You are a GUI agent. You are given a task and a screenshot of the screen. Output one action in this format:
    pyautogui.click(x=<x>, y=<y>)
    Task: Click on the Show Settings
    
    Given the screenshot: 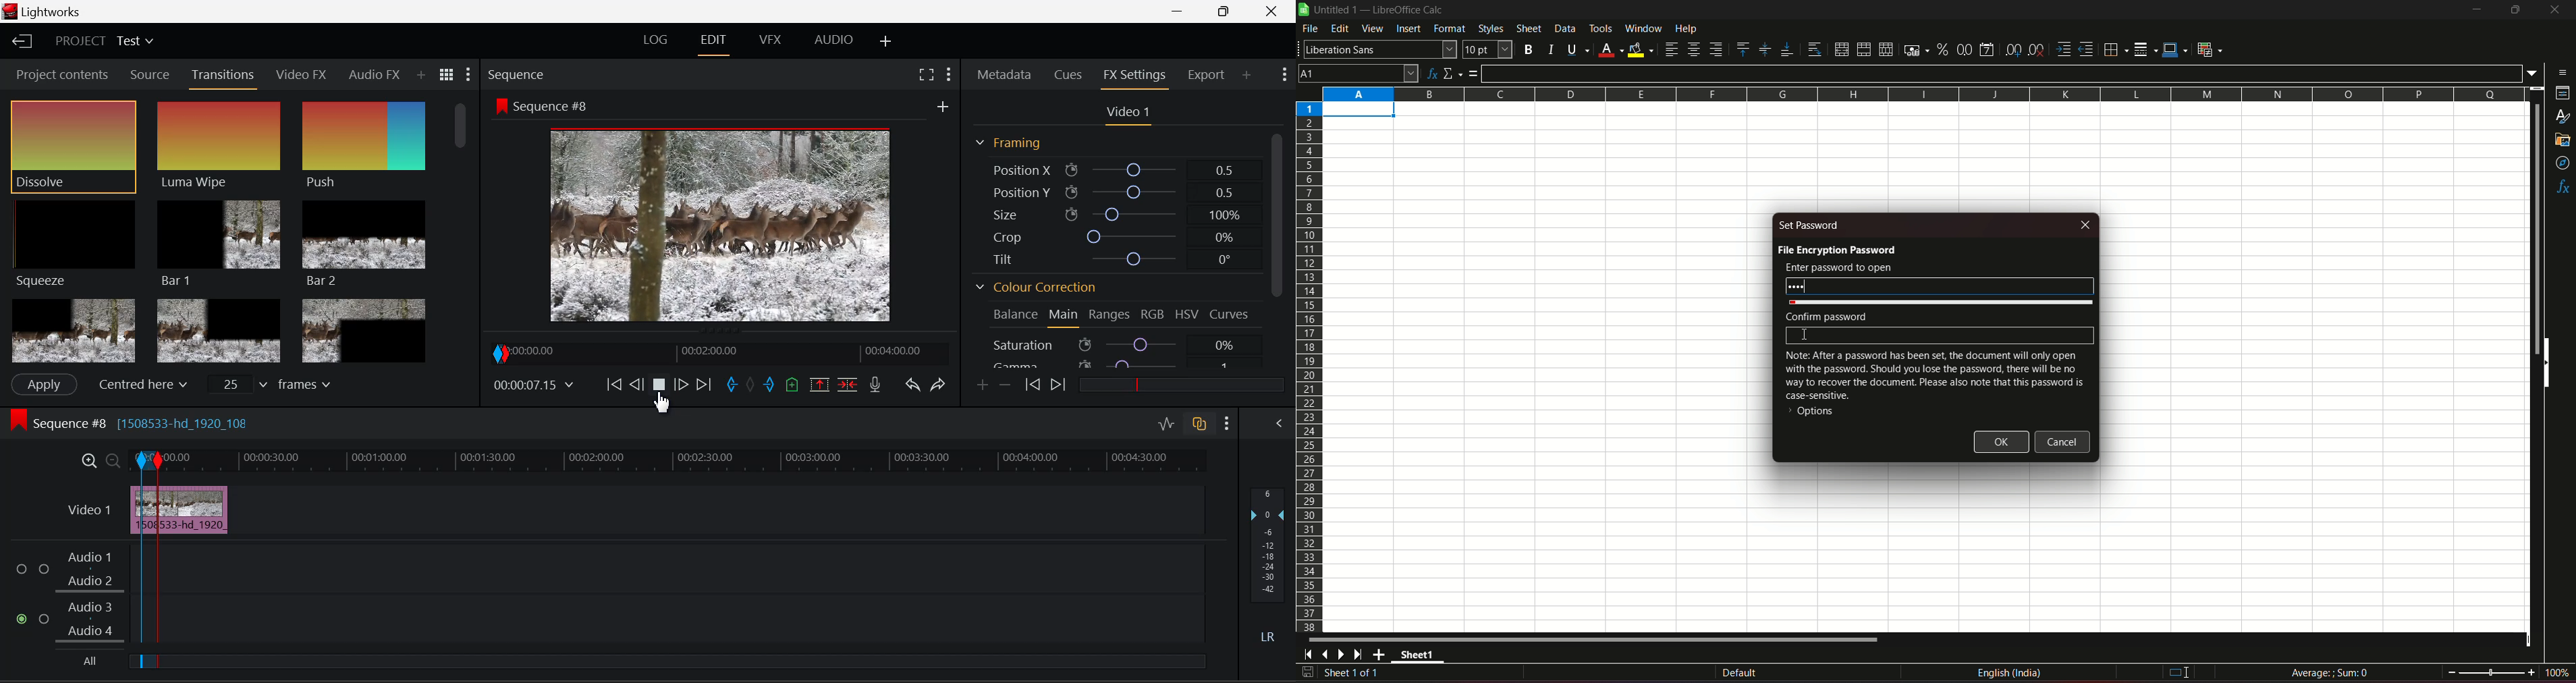 What is the action you would take?
    pyautogui.click(x=1285, y=75)
    